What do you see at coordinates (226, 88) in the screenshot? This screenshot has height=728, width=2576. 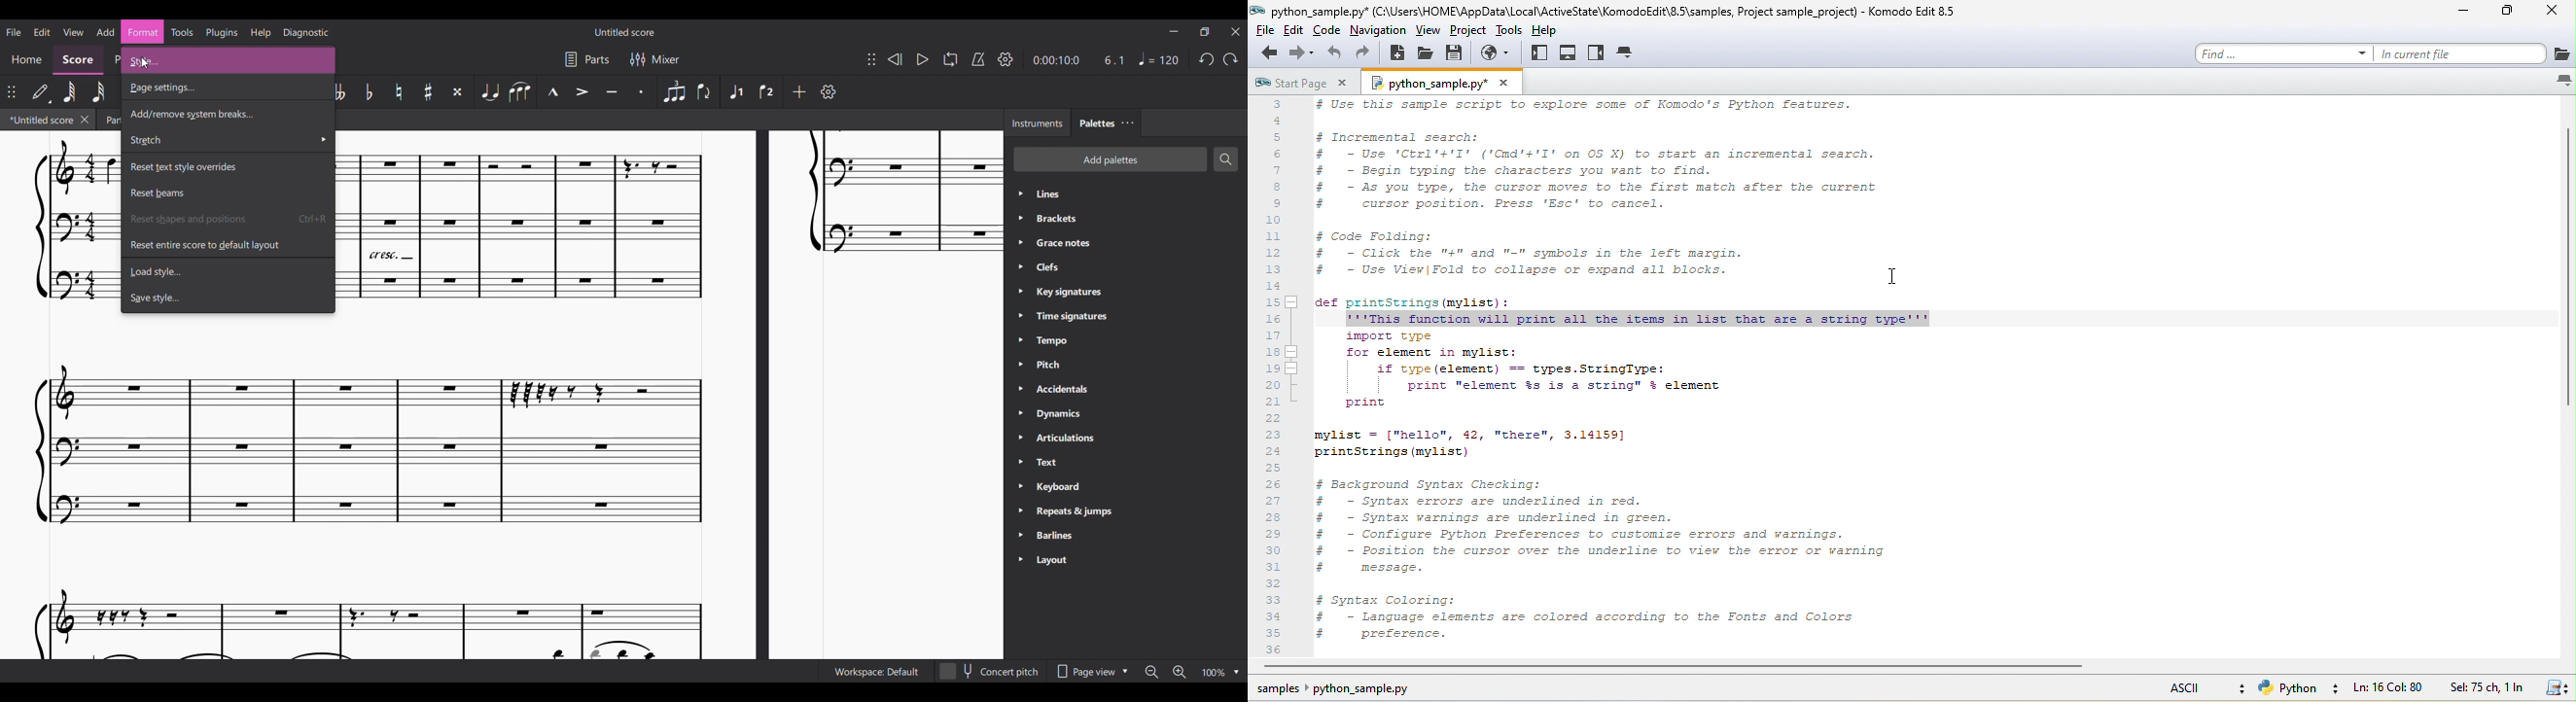 I see `Page settings` at bounding box center [226, 88].